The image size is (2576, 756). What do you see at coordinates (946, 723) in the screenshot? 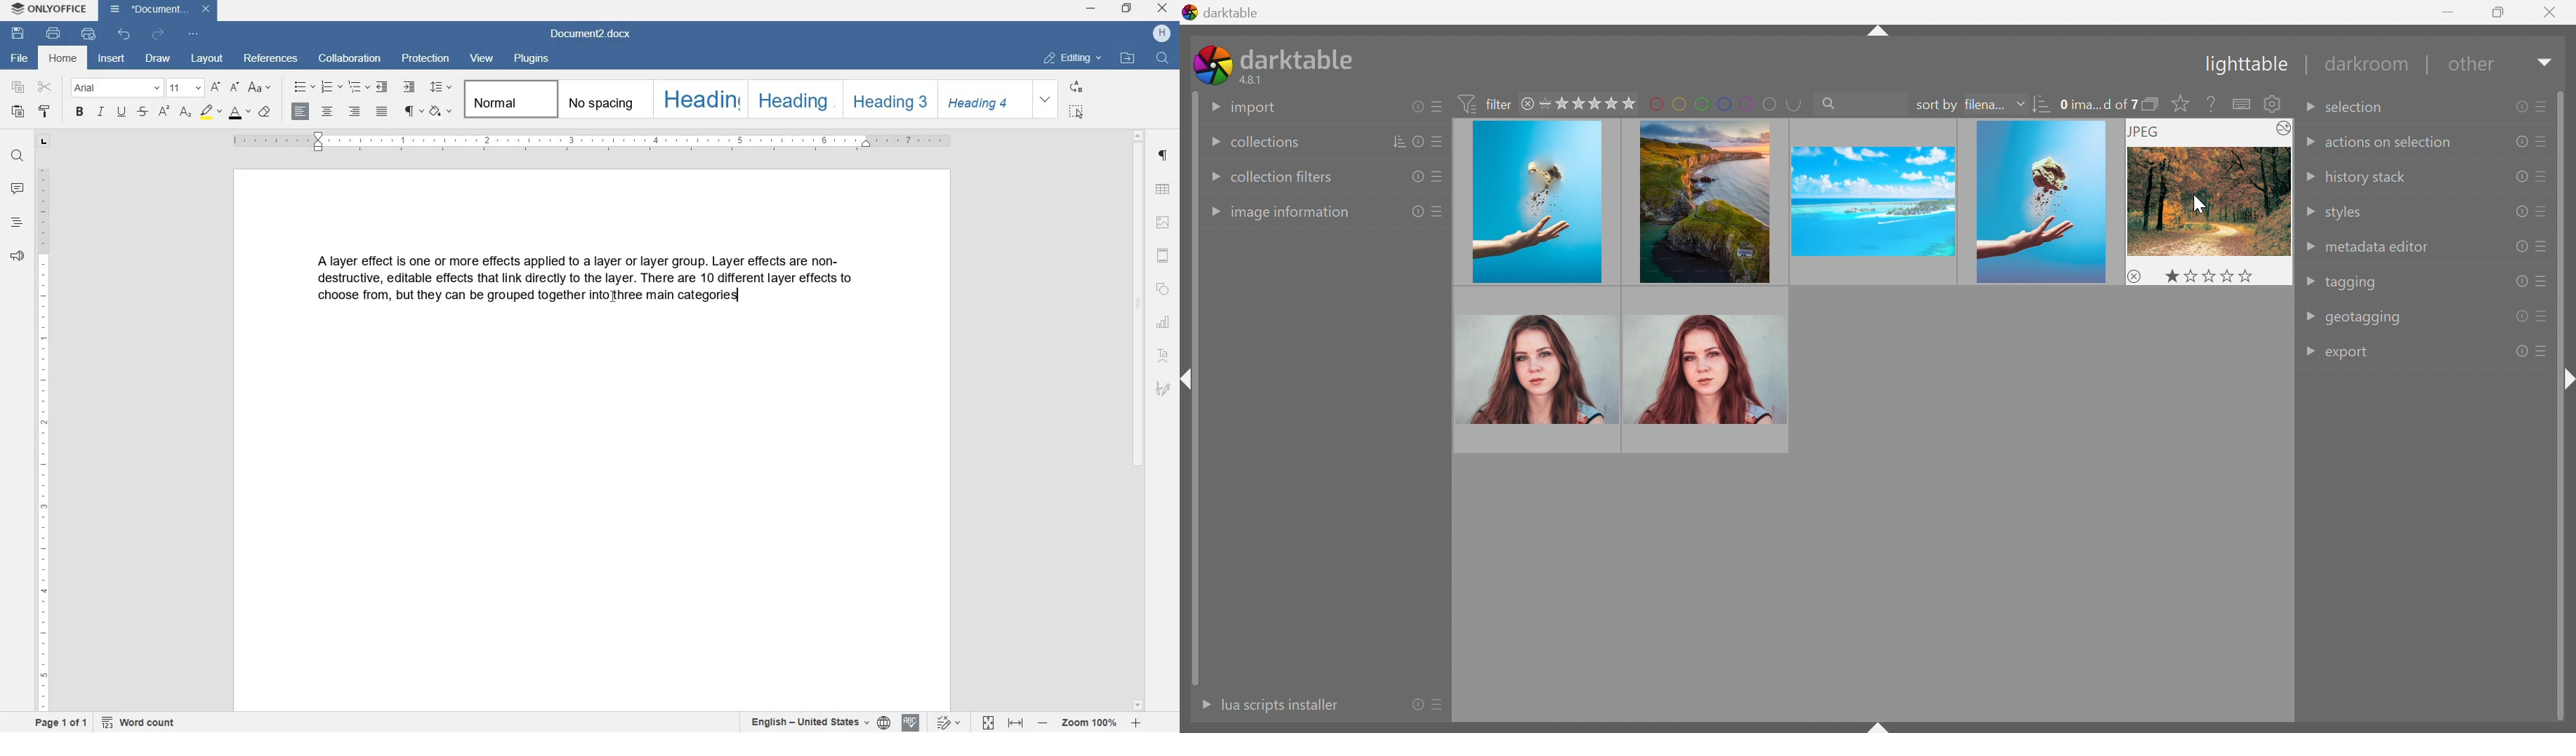
I see `text change` at bounding box center [946, 723].